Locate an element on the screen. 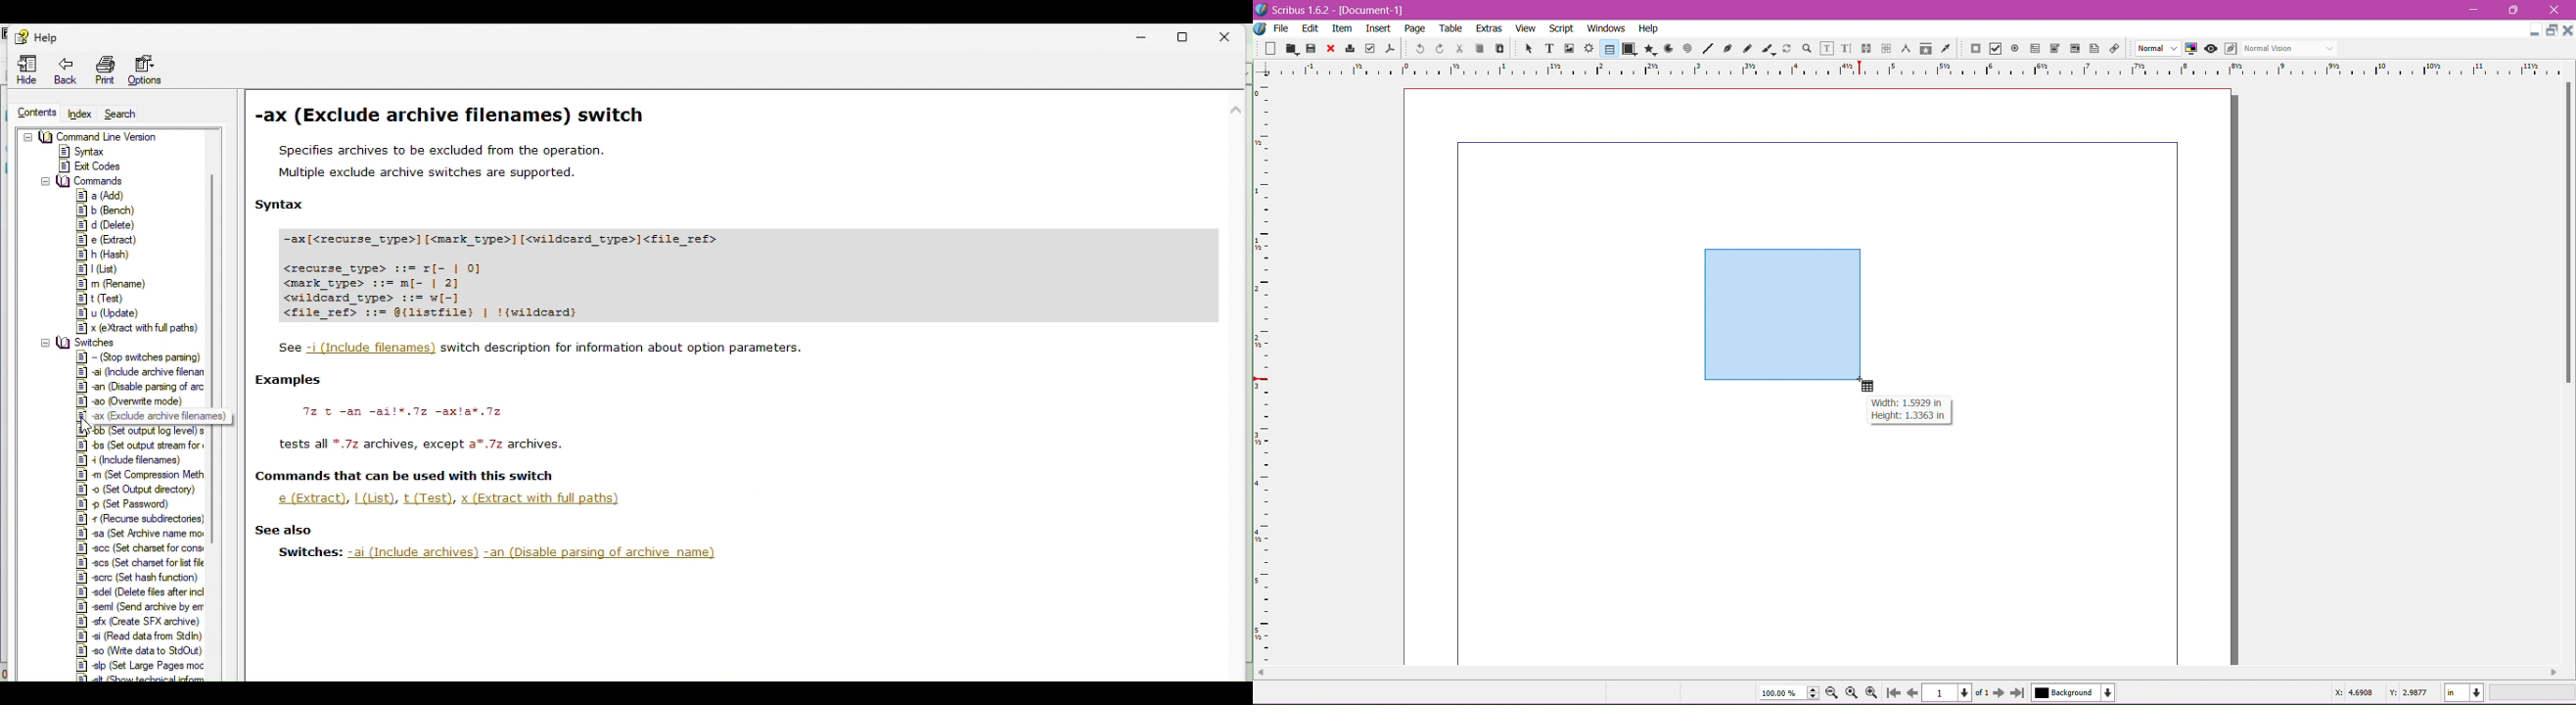  Toggle Color Management System is located at coordinates (2190, 48).